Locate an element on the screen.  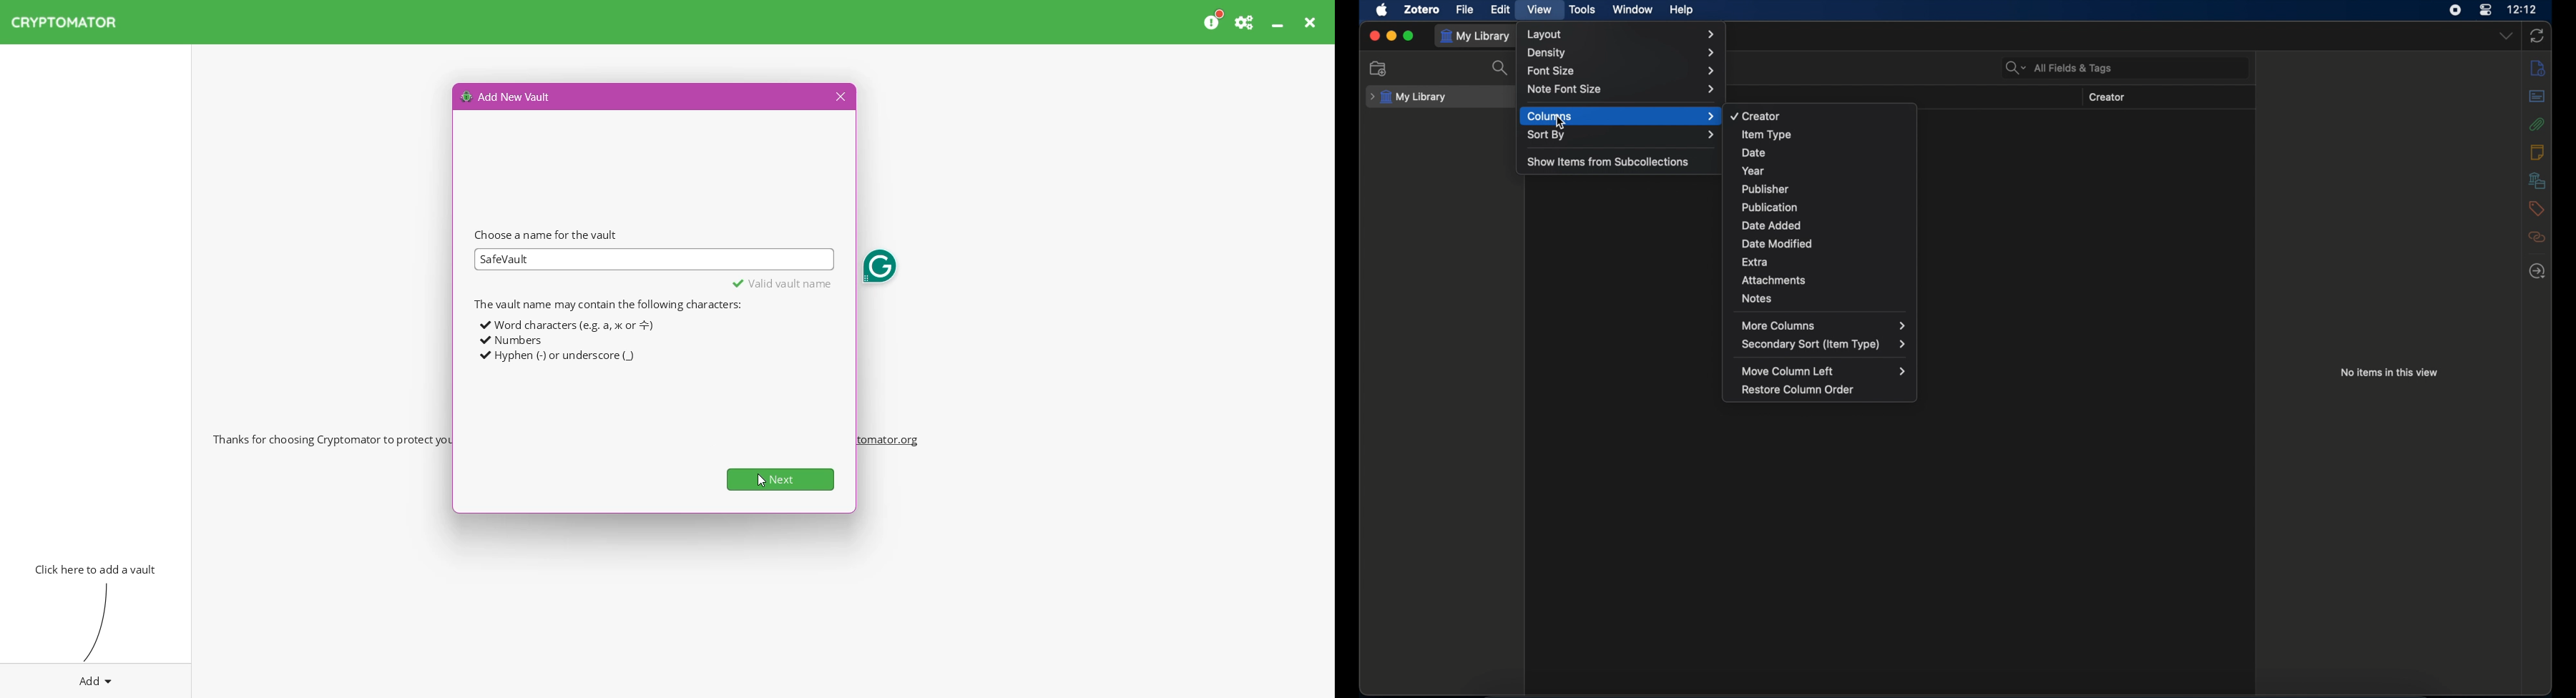
sort by is located at coordinates (1621, 134).